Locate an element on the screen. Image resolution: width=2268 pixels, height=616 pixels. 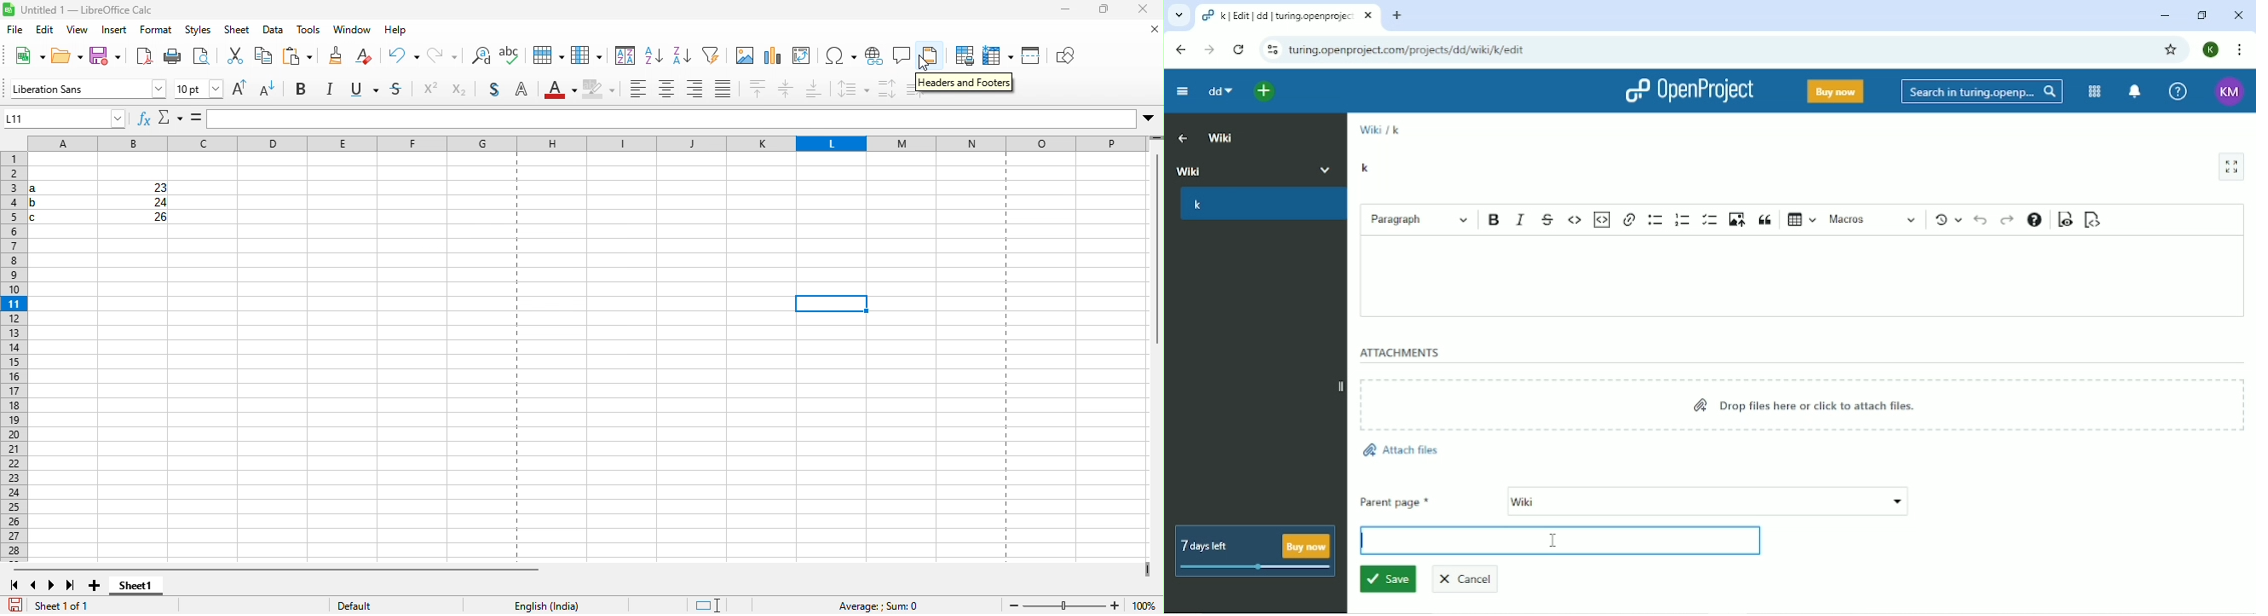
row is located at coordinates (511, 55).